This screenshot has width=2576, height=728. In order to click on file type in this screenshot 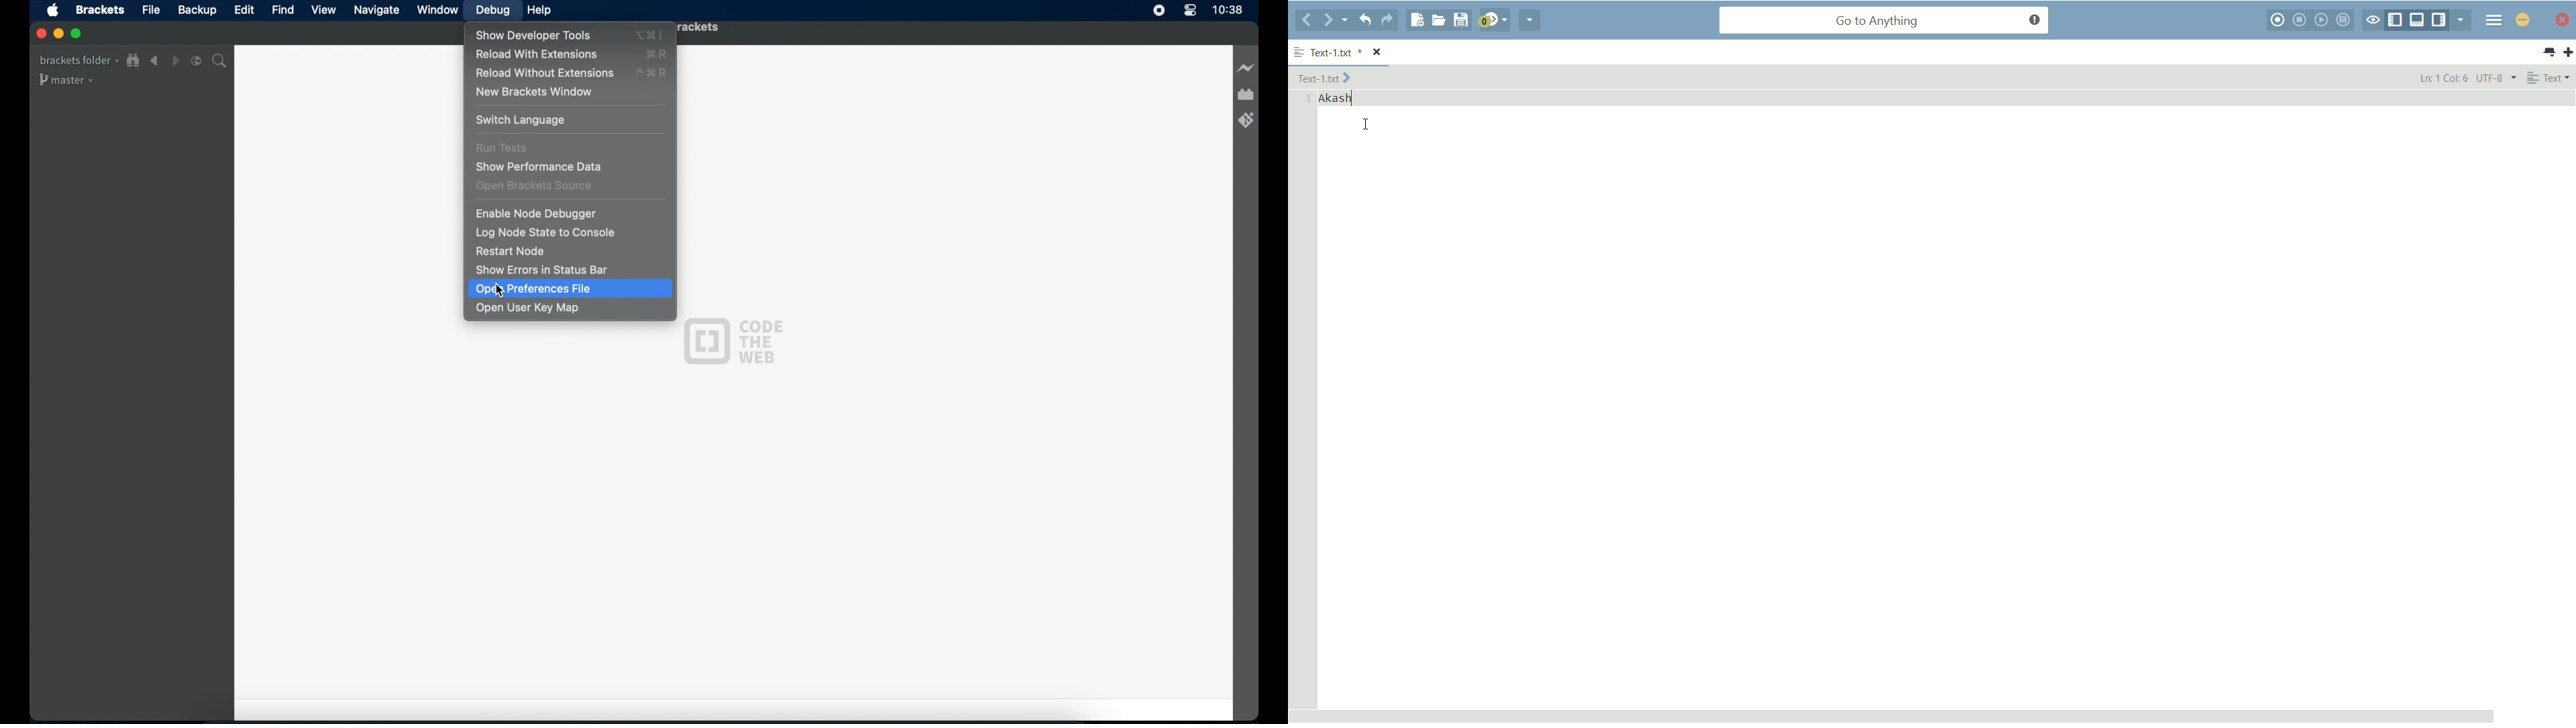, I will do `click(2551, 78)`.